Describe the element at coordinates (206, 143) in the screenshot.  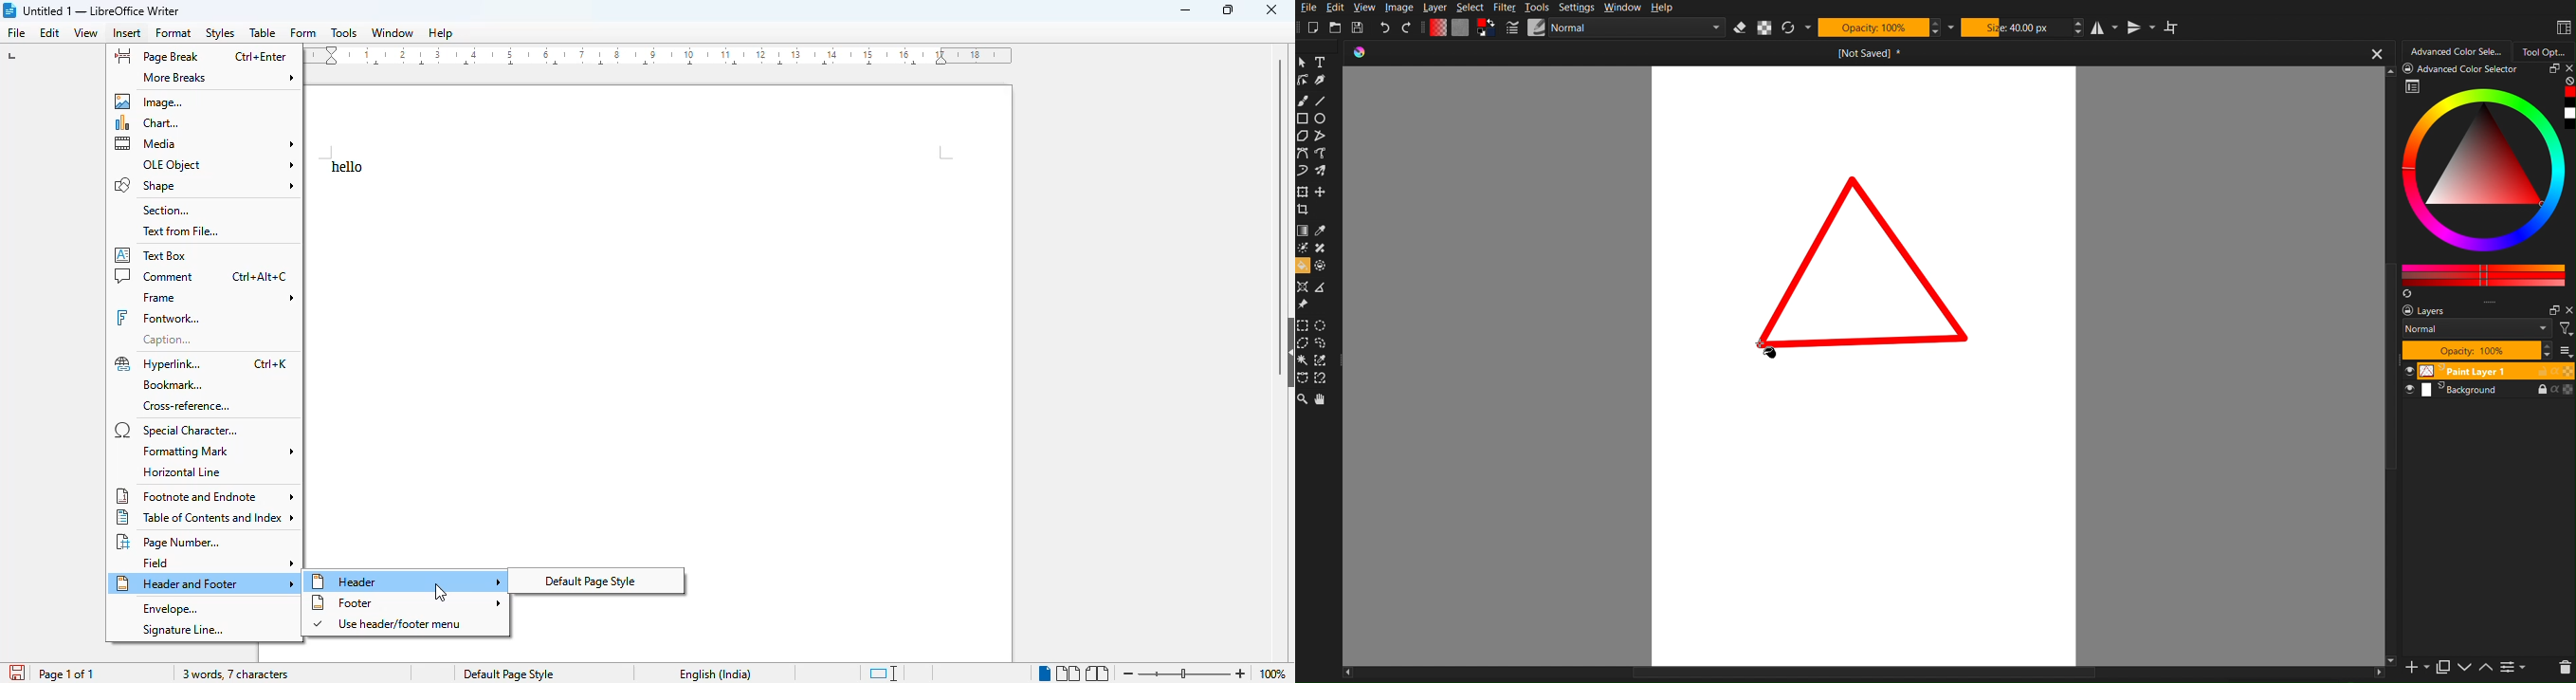
I see `media` at that location.